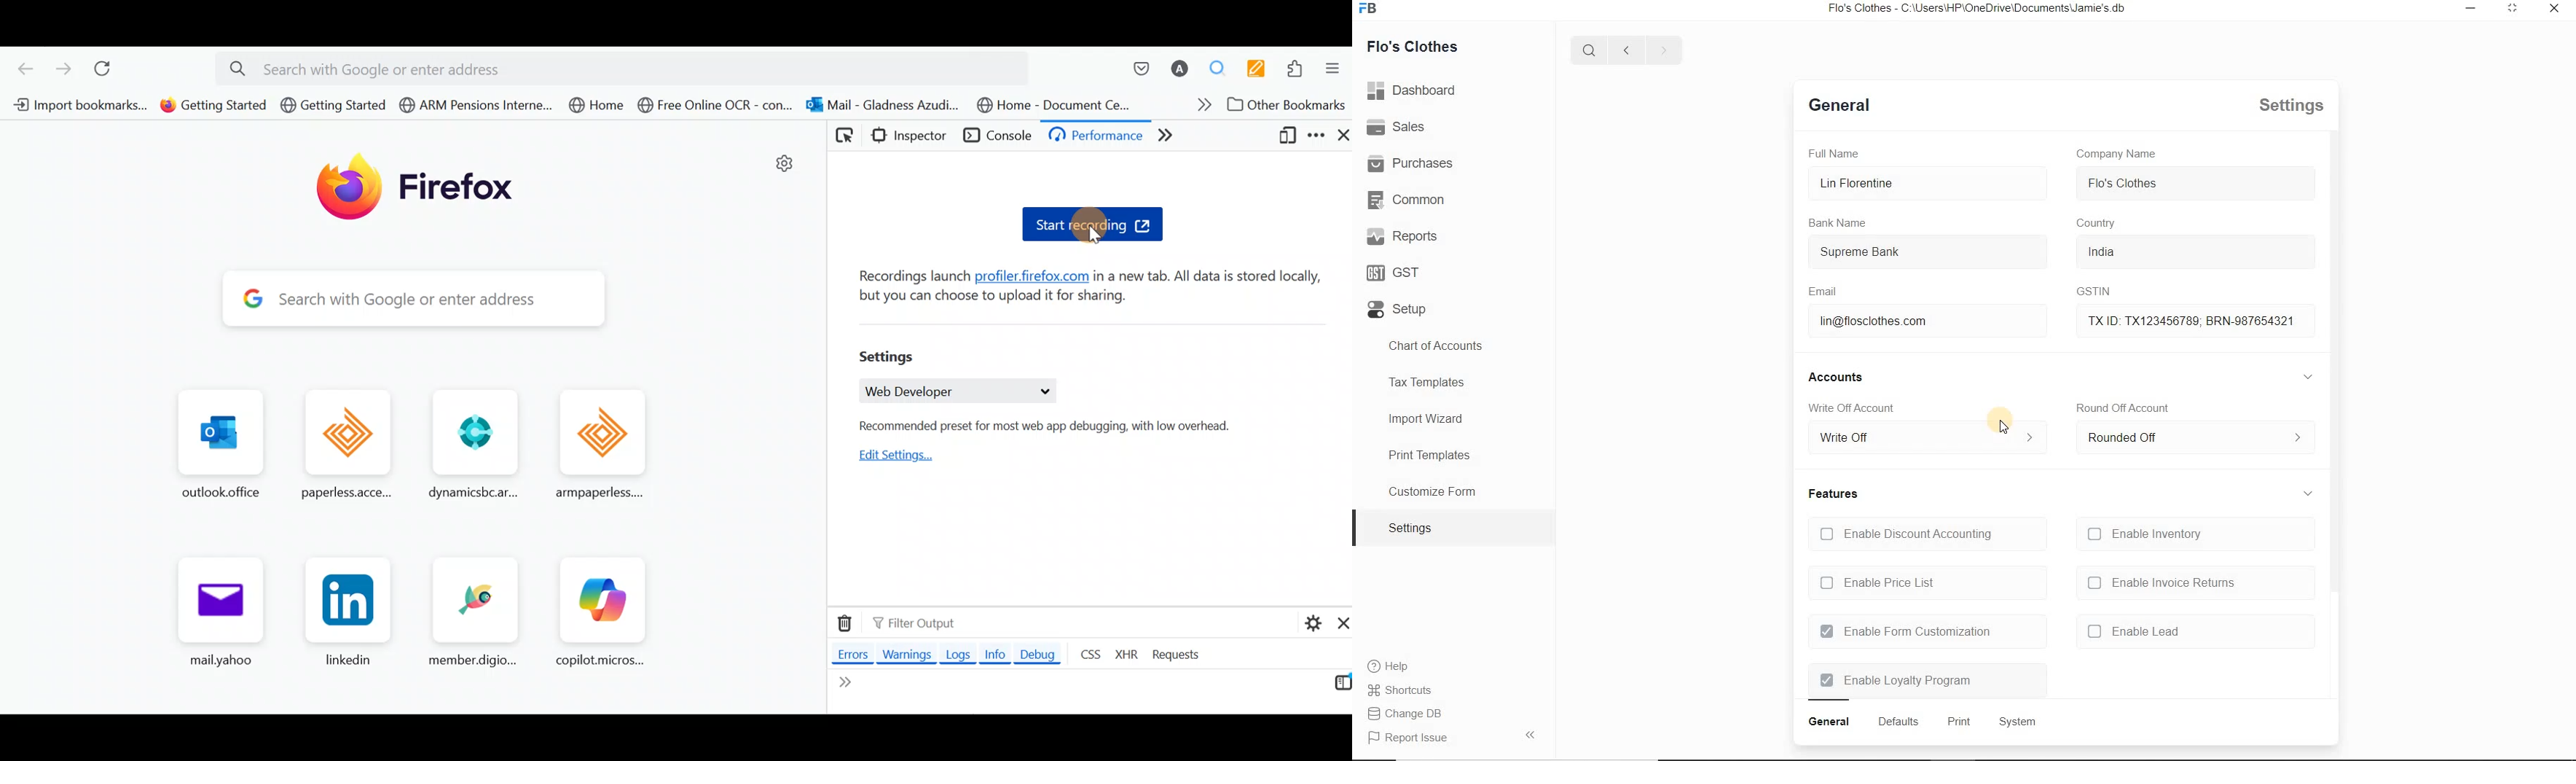  Describe the element at coordinates (1427, 420) in the screenshot. I see `Import Wizard` at that location.